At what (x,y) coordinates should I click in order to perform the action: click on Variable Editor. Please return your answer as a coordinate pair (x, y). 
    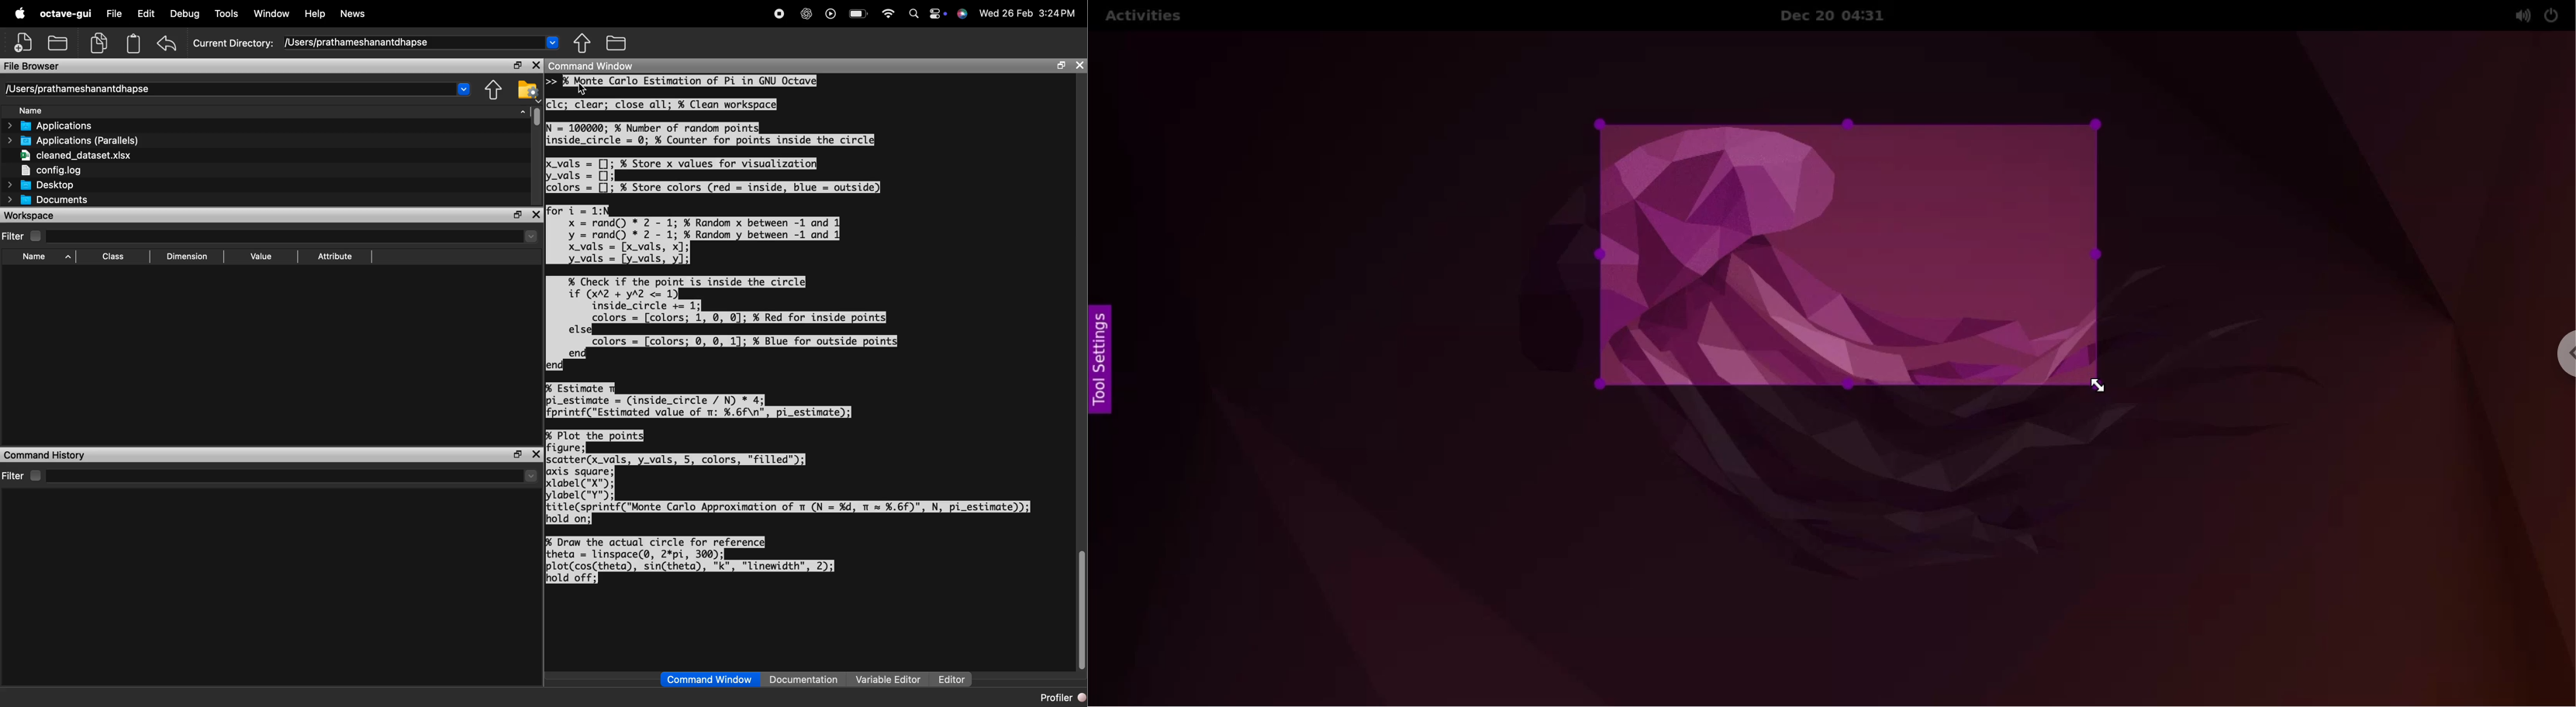
    Looking at the image, I should click on (887, 679).